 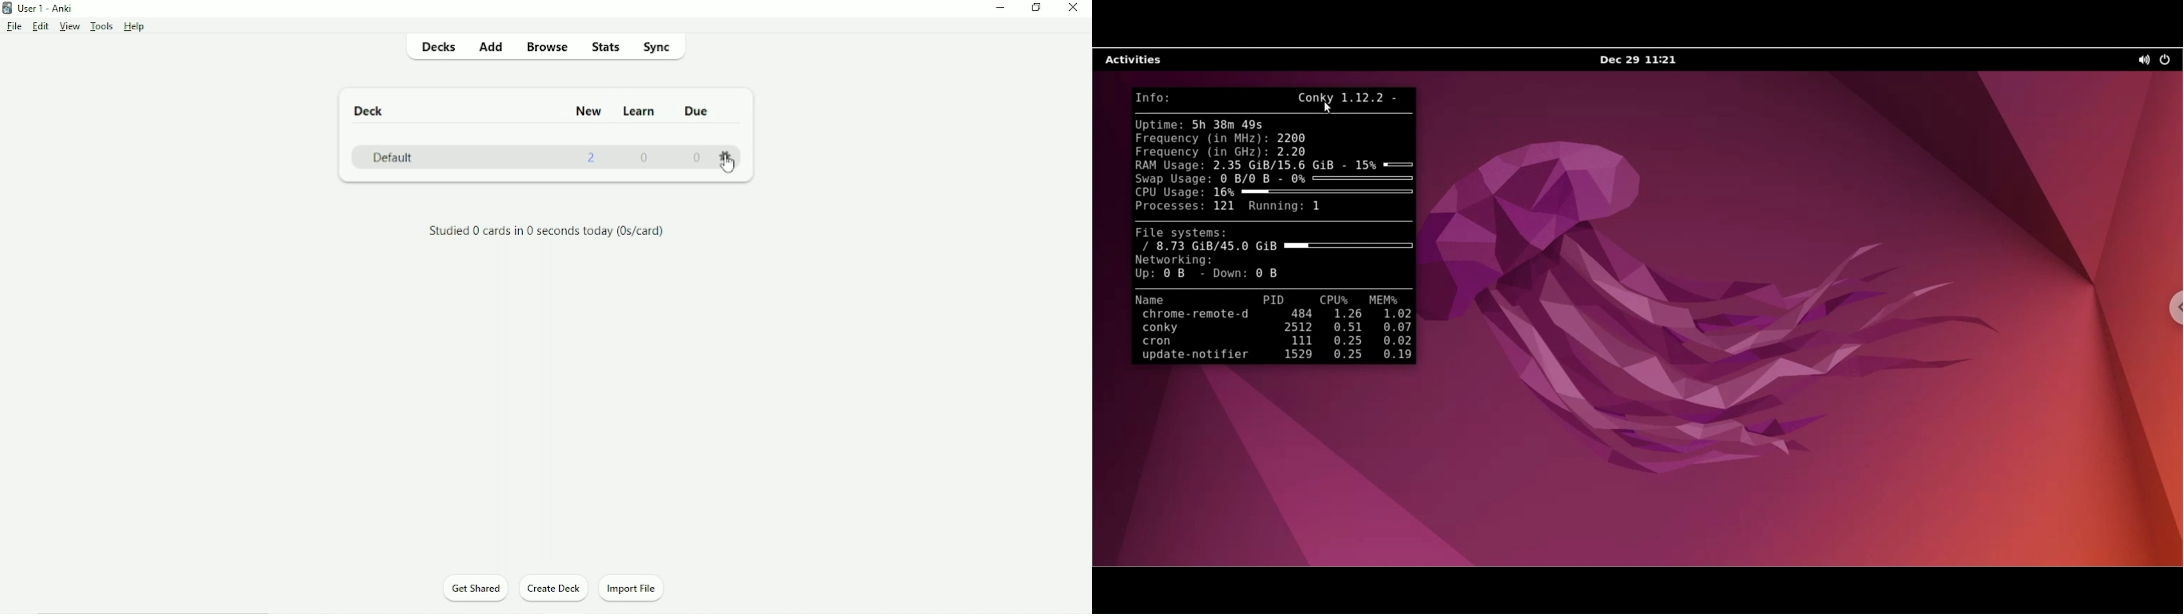 I want to click on Minimize, so click(x=1001, y=9).